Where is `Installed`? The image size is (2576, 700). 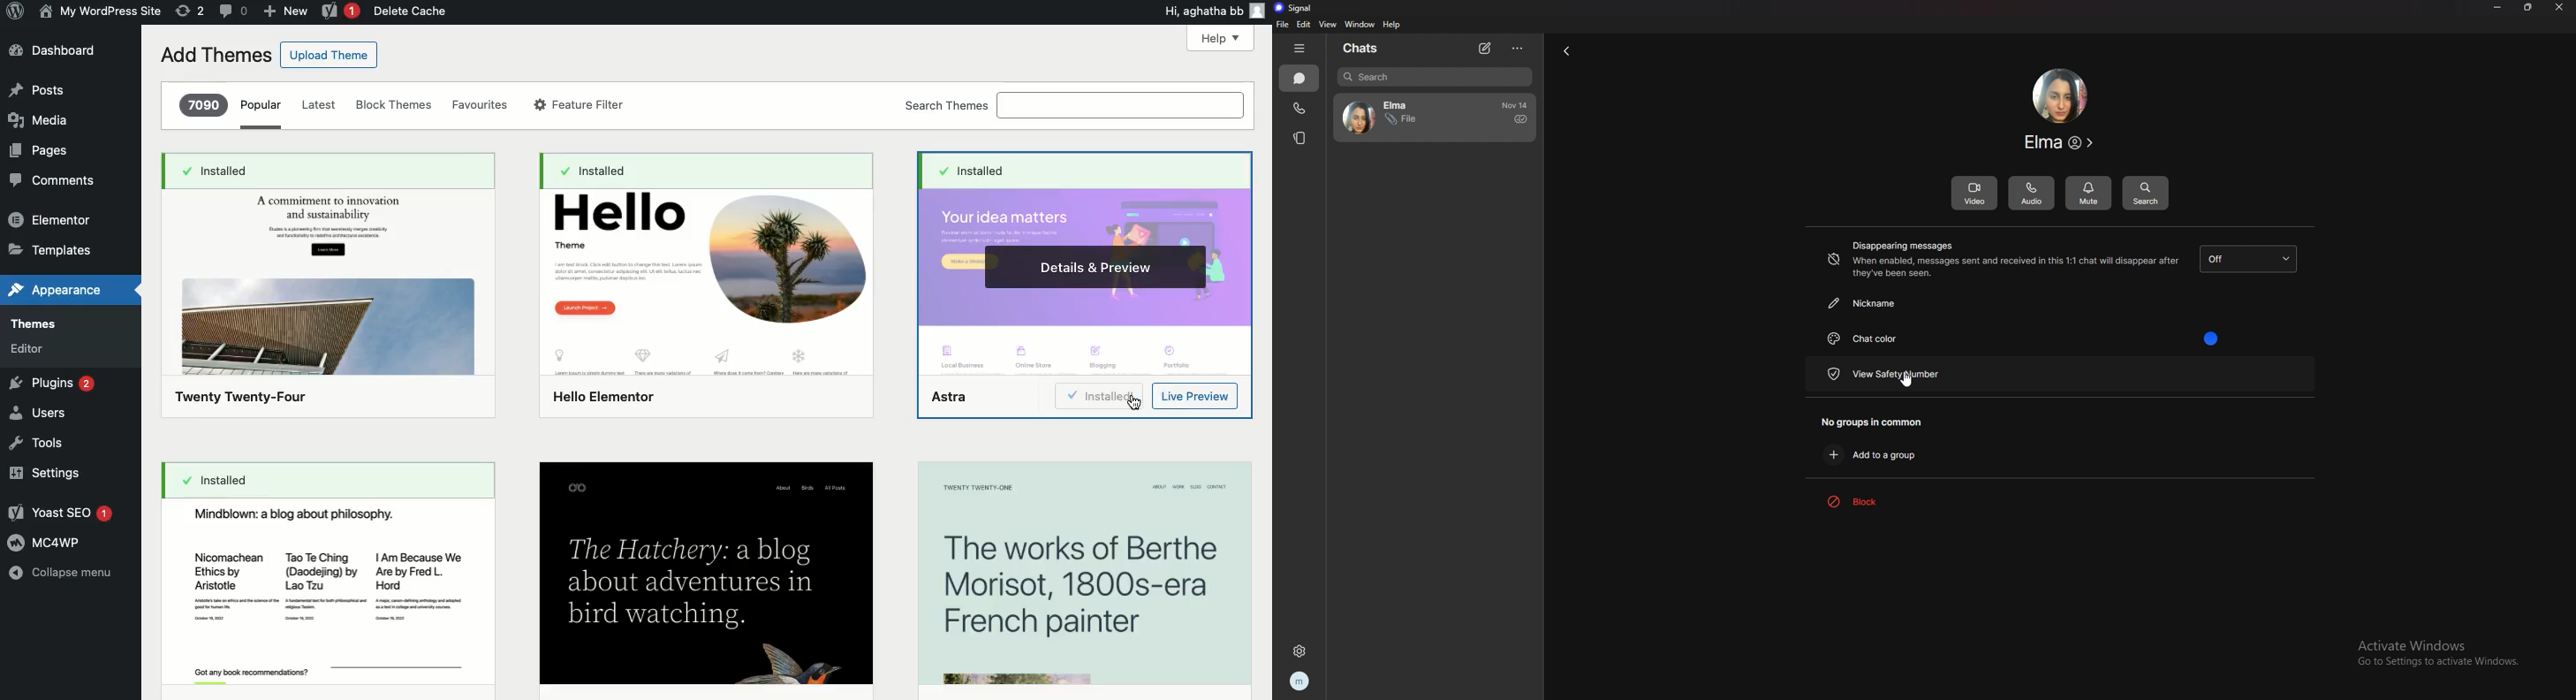 Installed is located at coordinates (1087, 171).